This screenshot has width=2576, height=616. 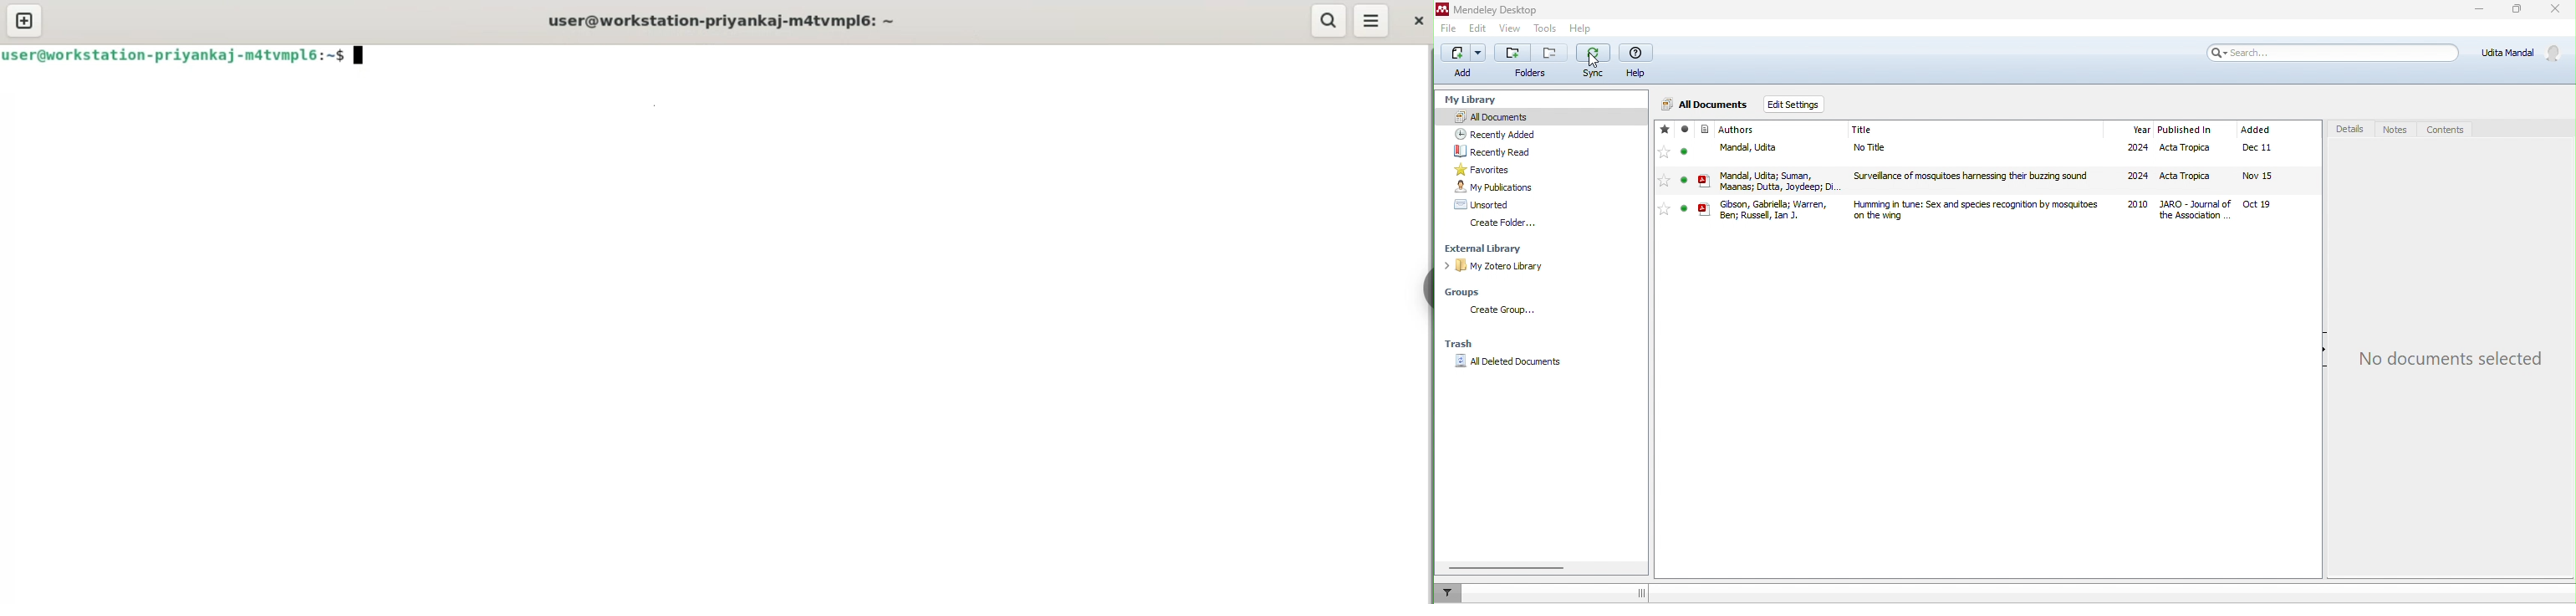 I want to click on search, so click(x=1330, y=20).